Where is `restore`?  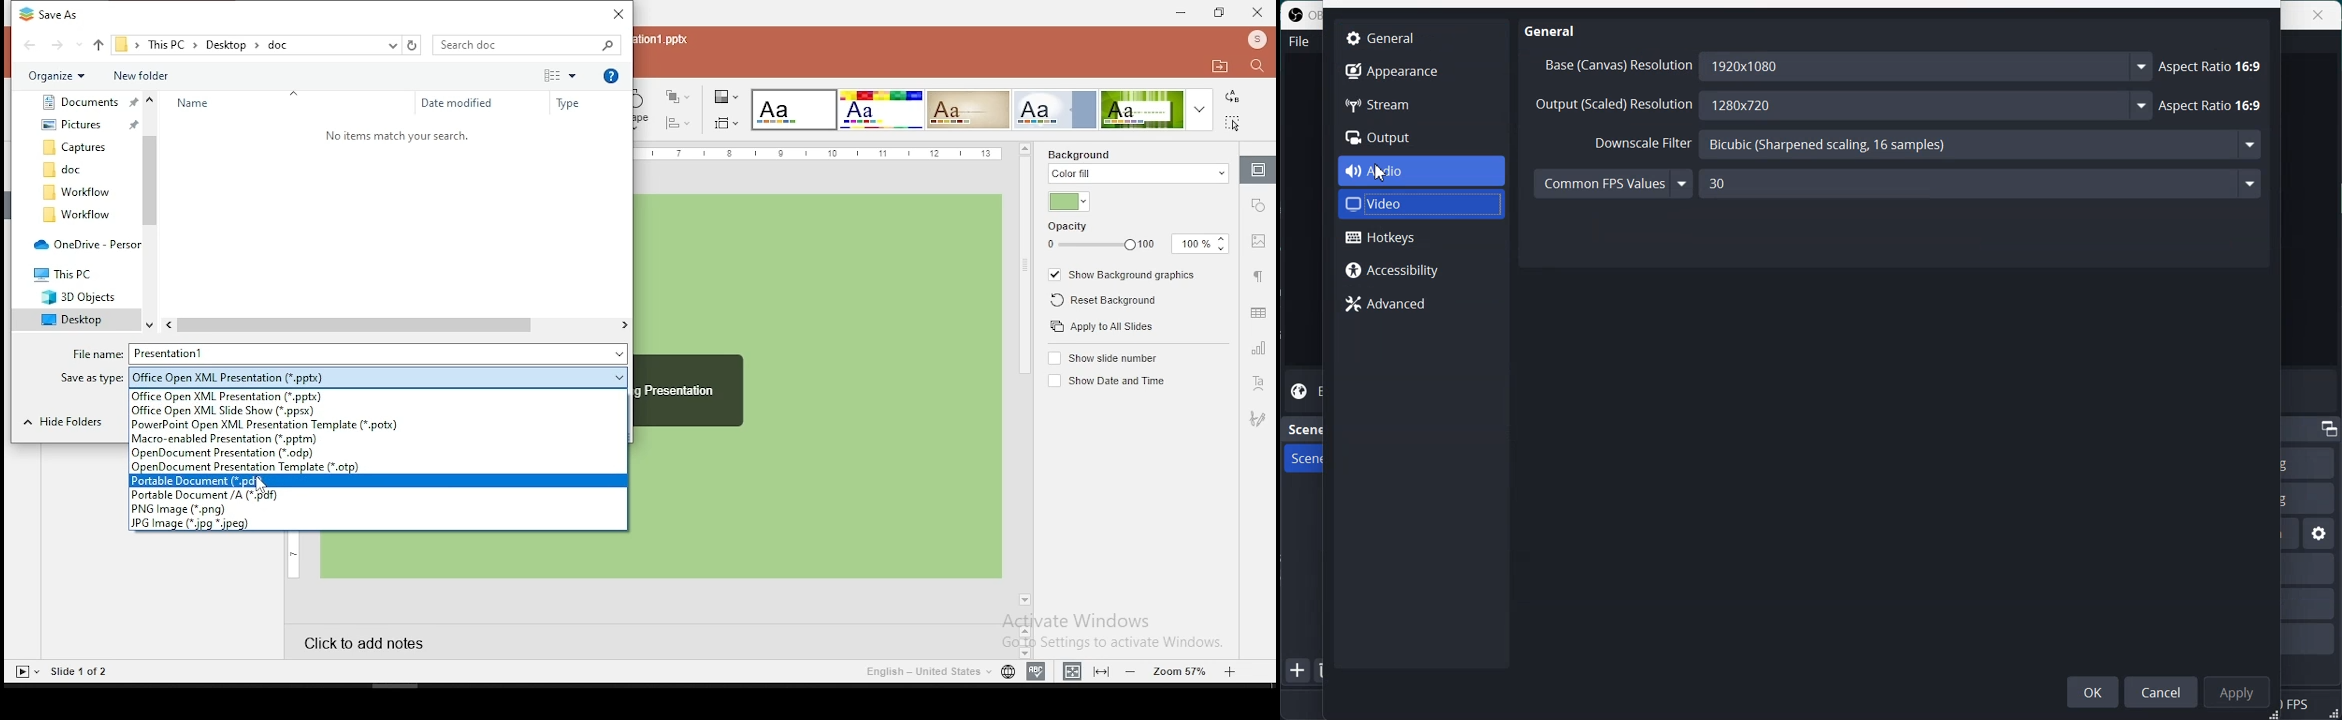 restore is located at coordinates (1218, 13).